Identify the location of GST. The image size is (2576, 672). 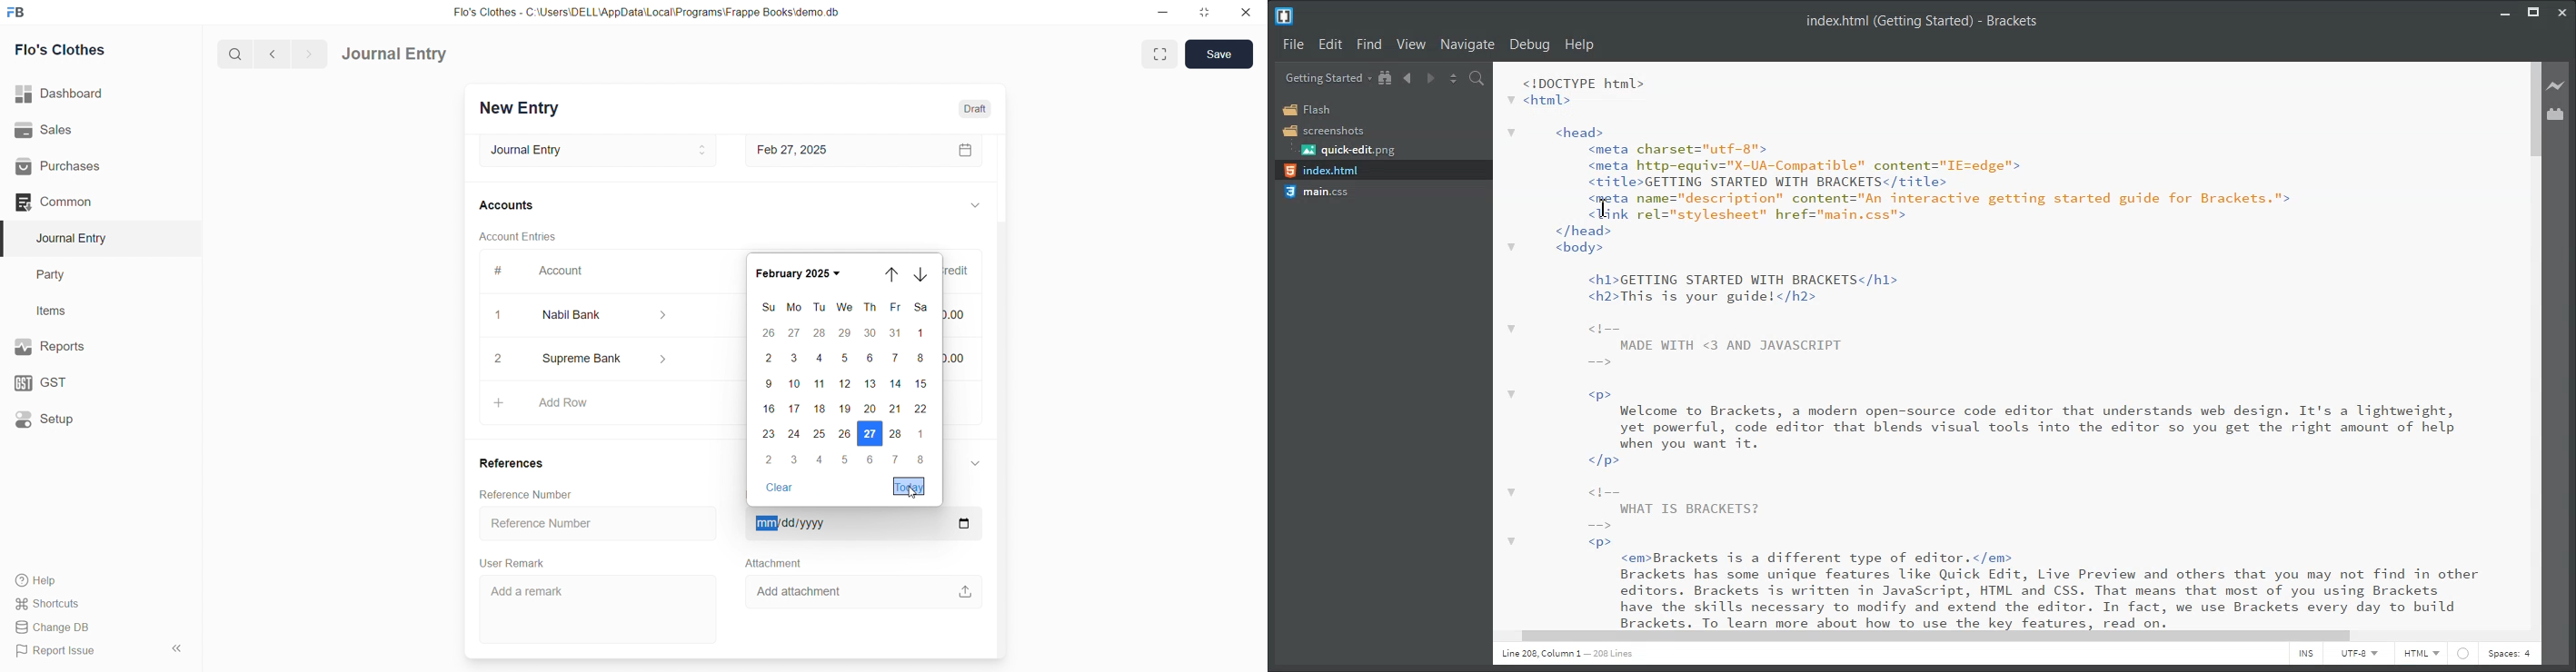
(72, 383).